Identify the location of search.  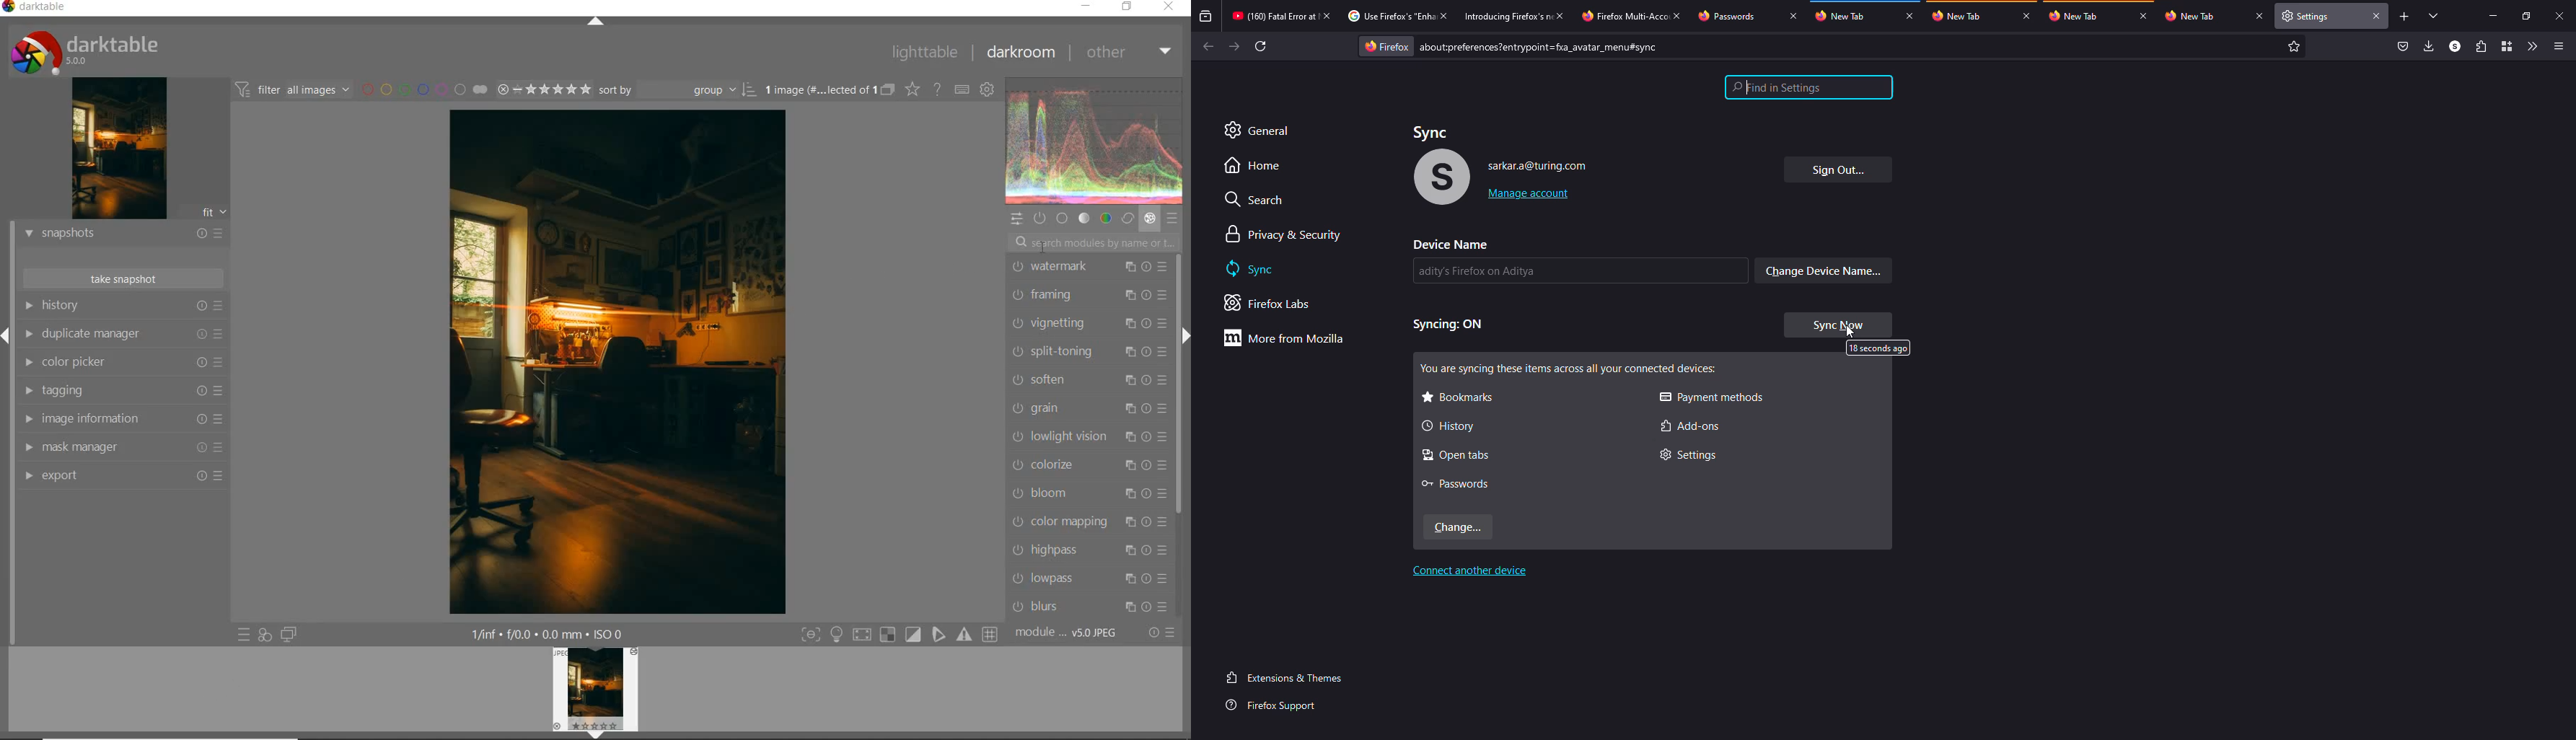
(1256, 198).